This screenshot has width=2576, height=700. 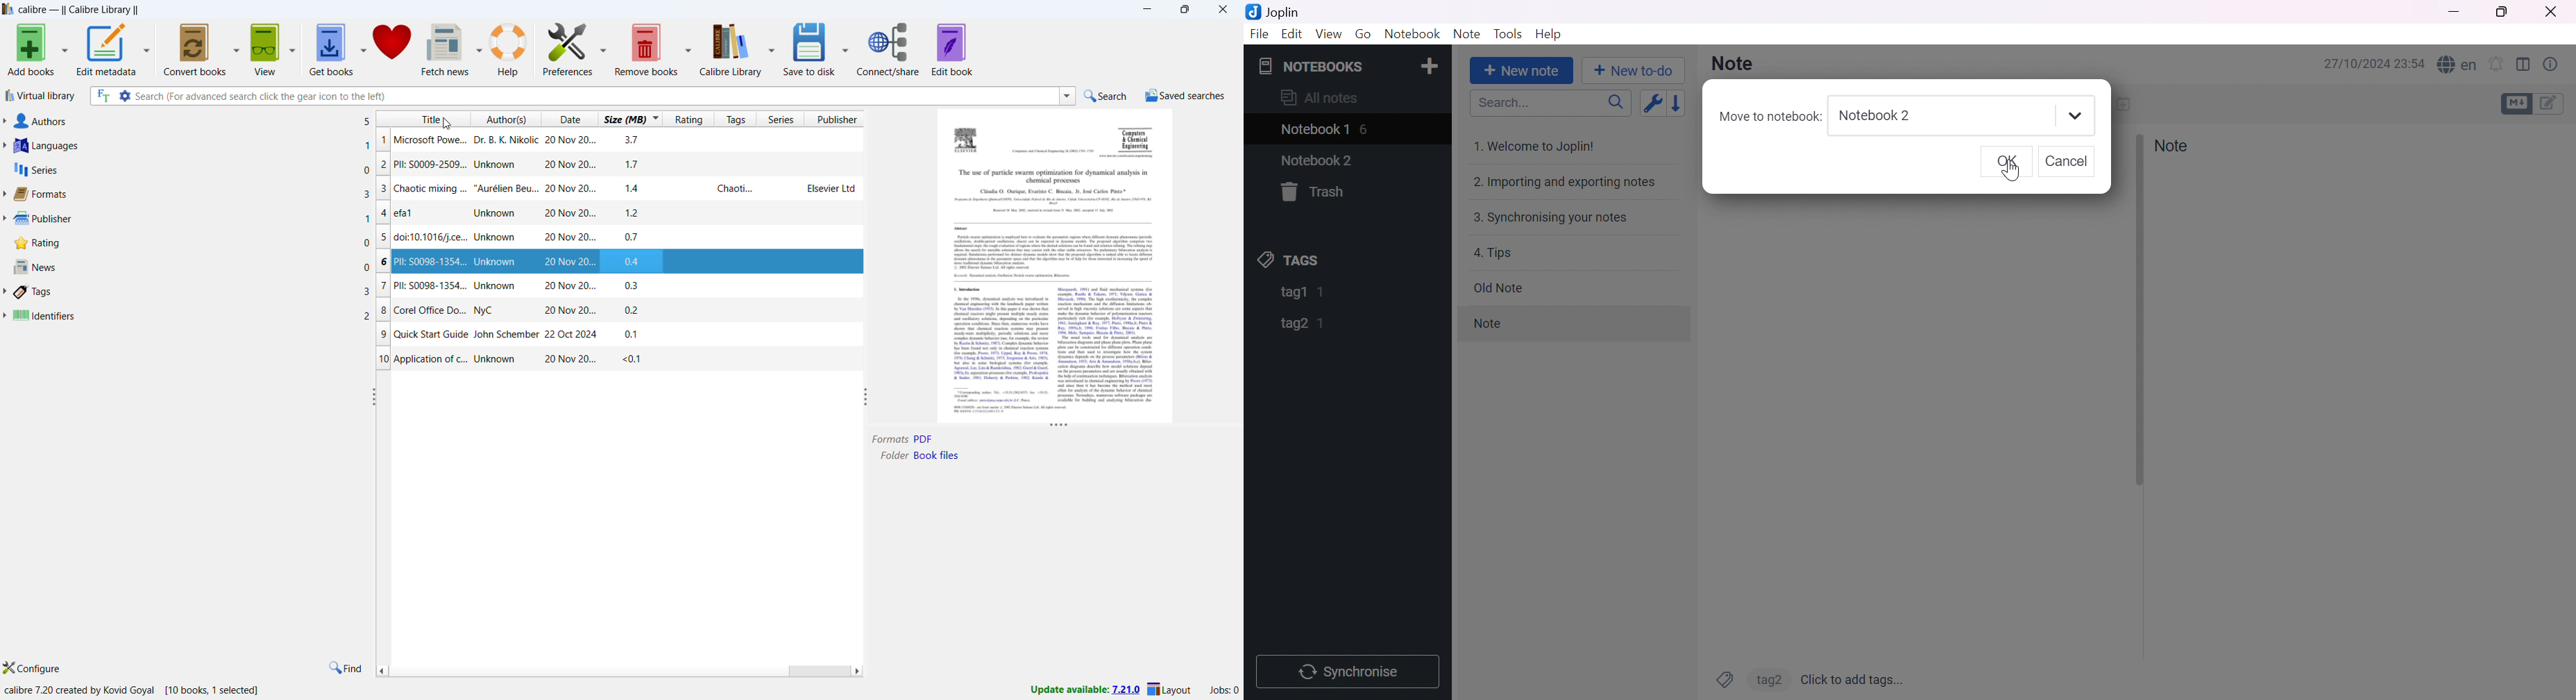 What do you see at coordinates (235, 50) in the screenshot?
I see `convert books options` at bounding box center [235, 50].